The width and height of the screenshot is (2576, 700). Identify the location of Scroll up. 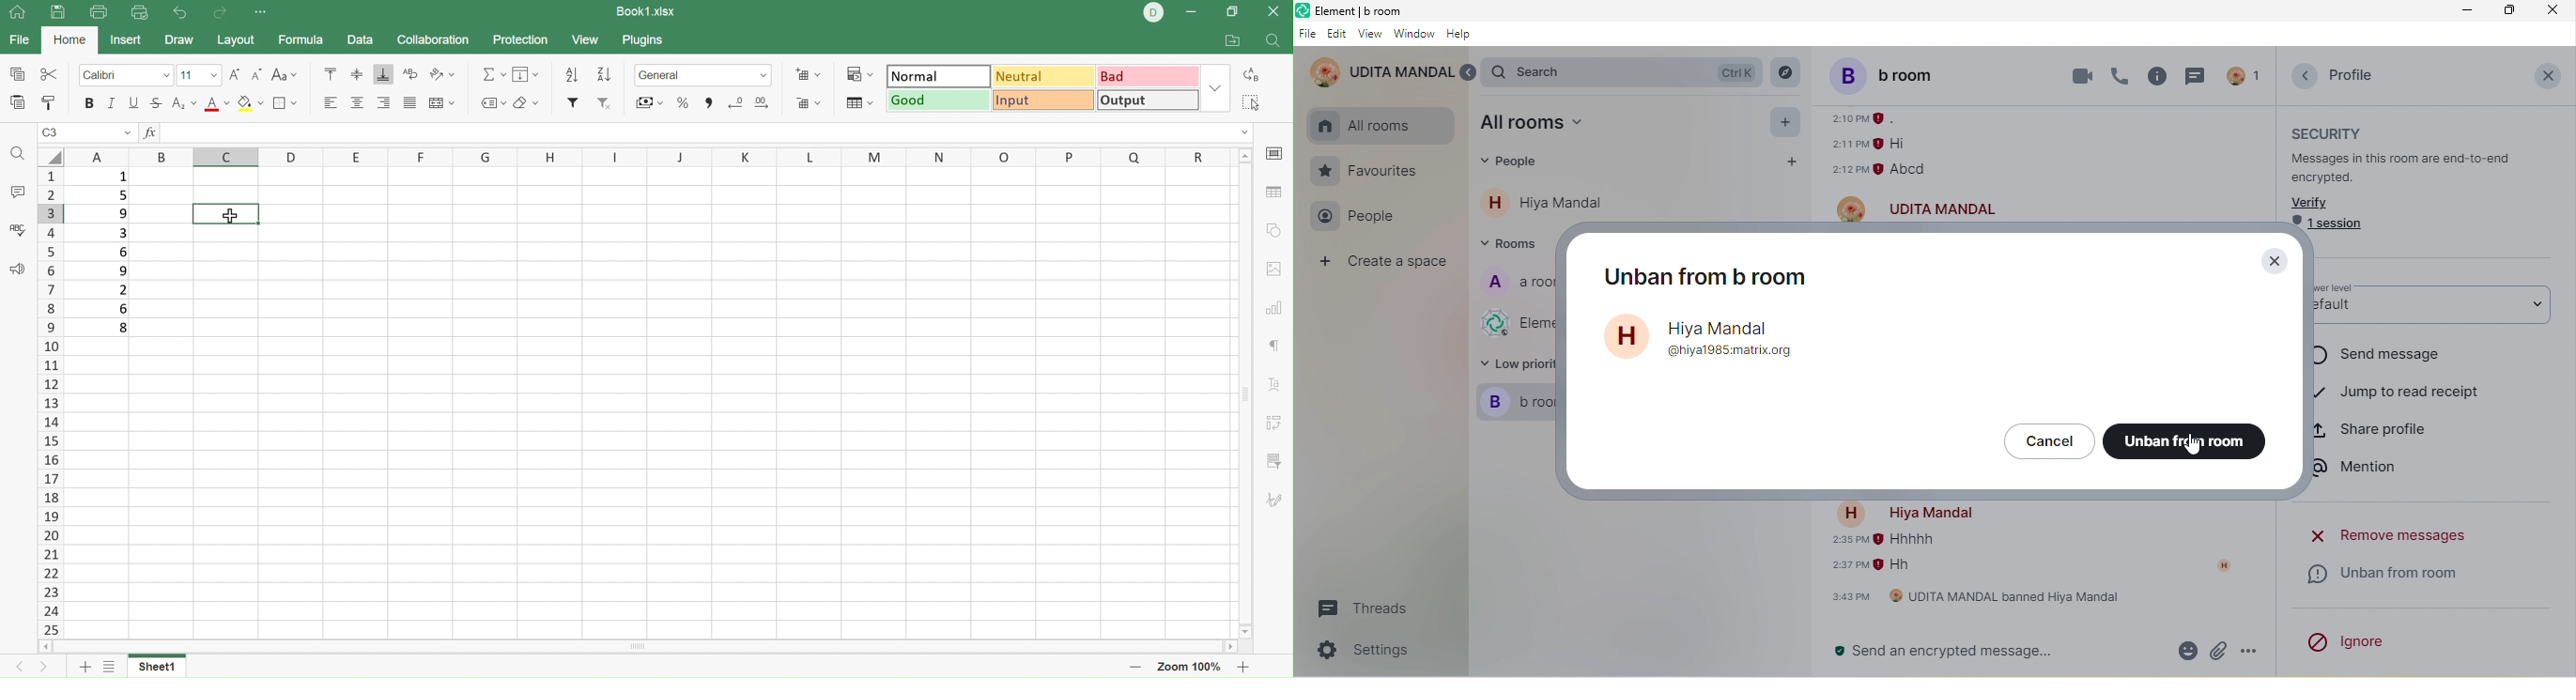
(1245, 154).